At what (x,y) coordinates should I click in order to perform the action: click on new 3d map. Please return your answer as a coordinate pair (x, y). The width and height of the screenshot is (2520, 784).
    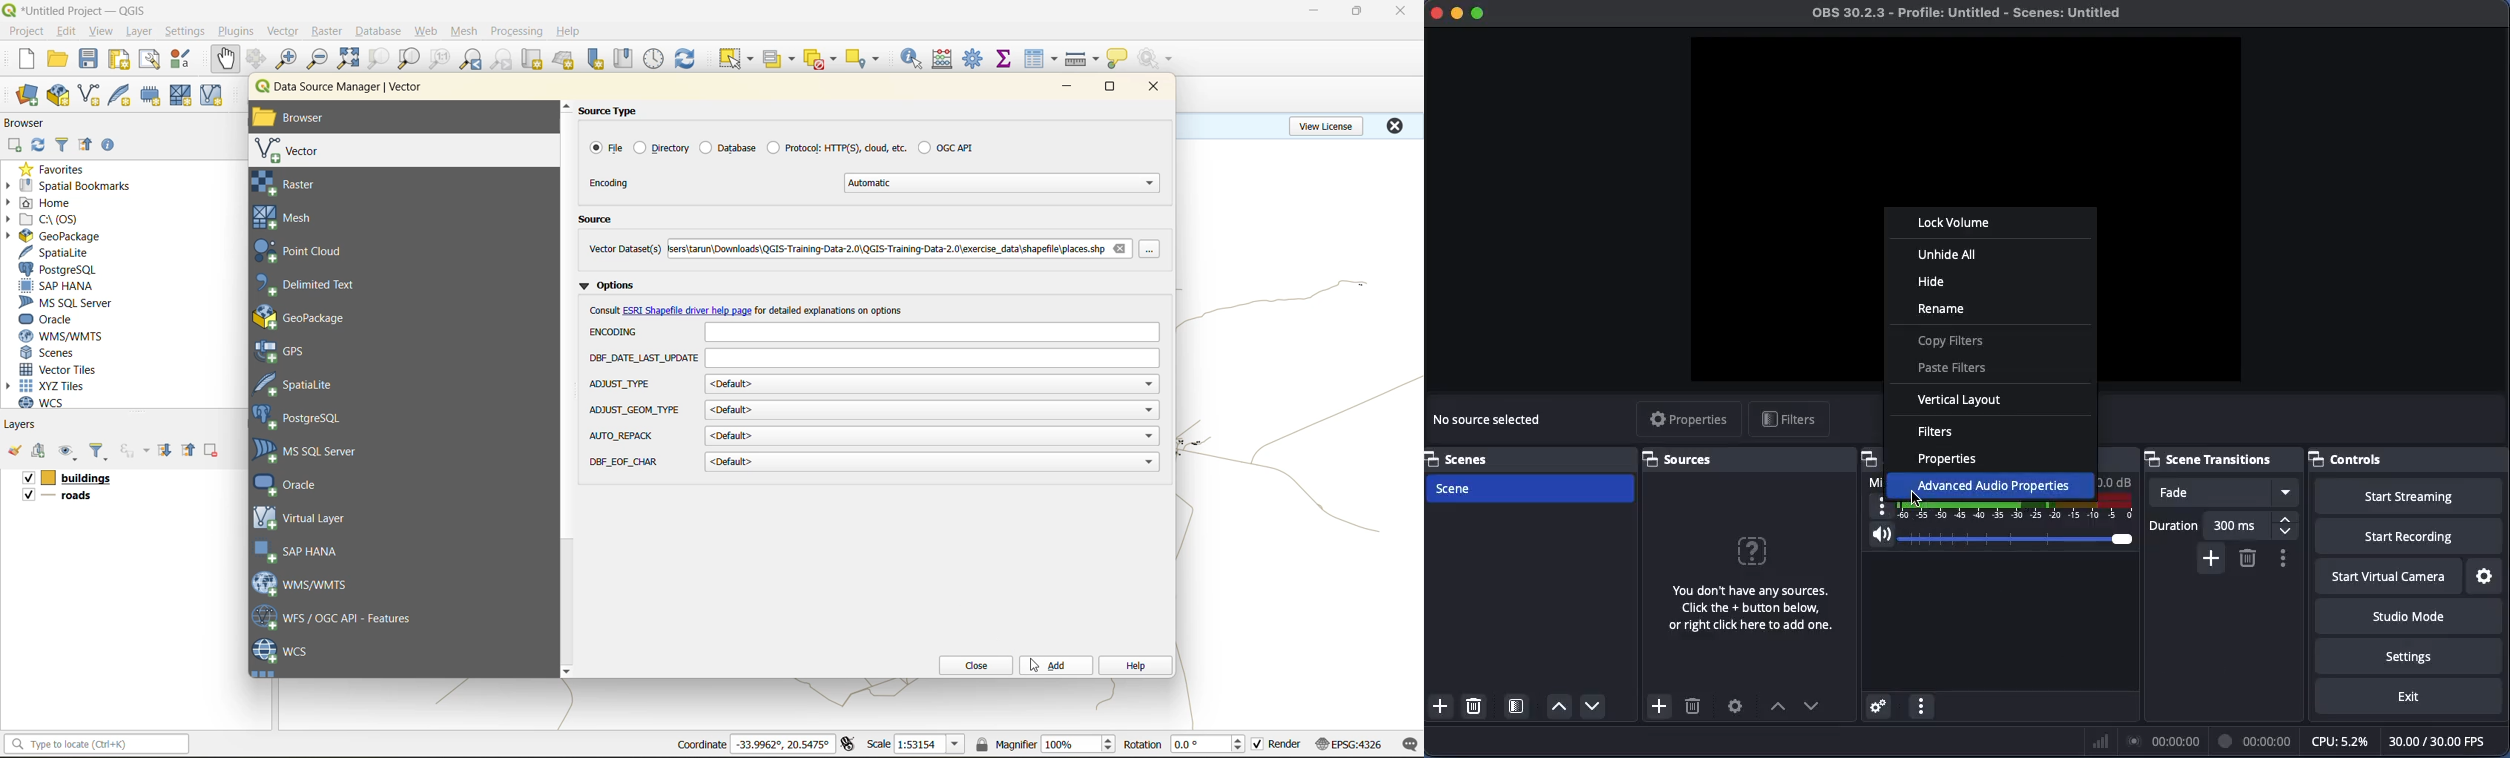
    Looking at the image, I should click on (565, 59).